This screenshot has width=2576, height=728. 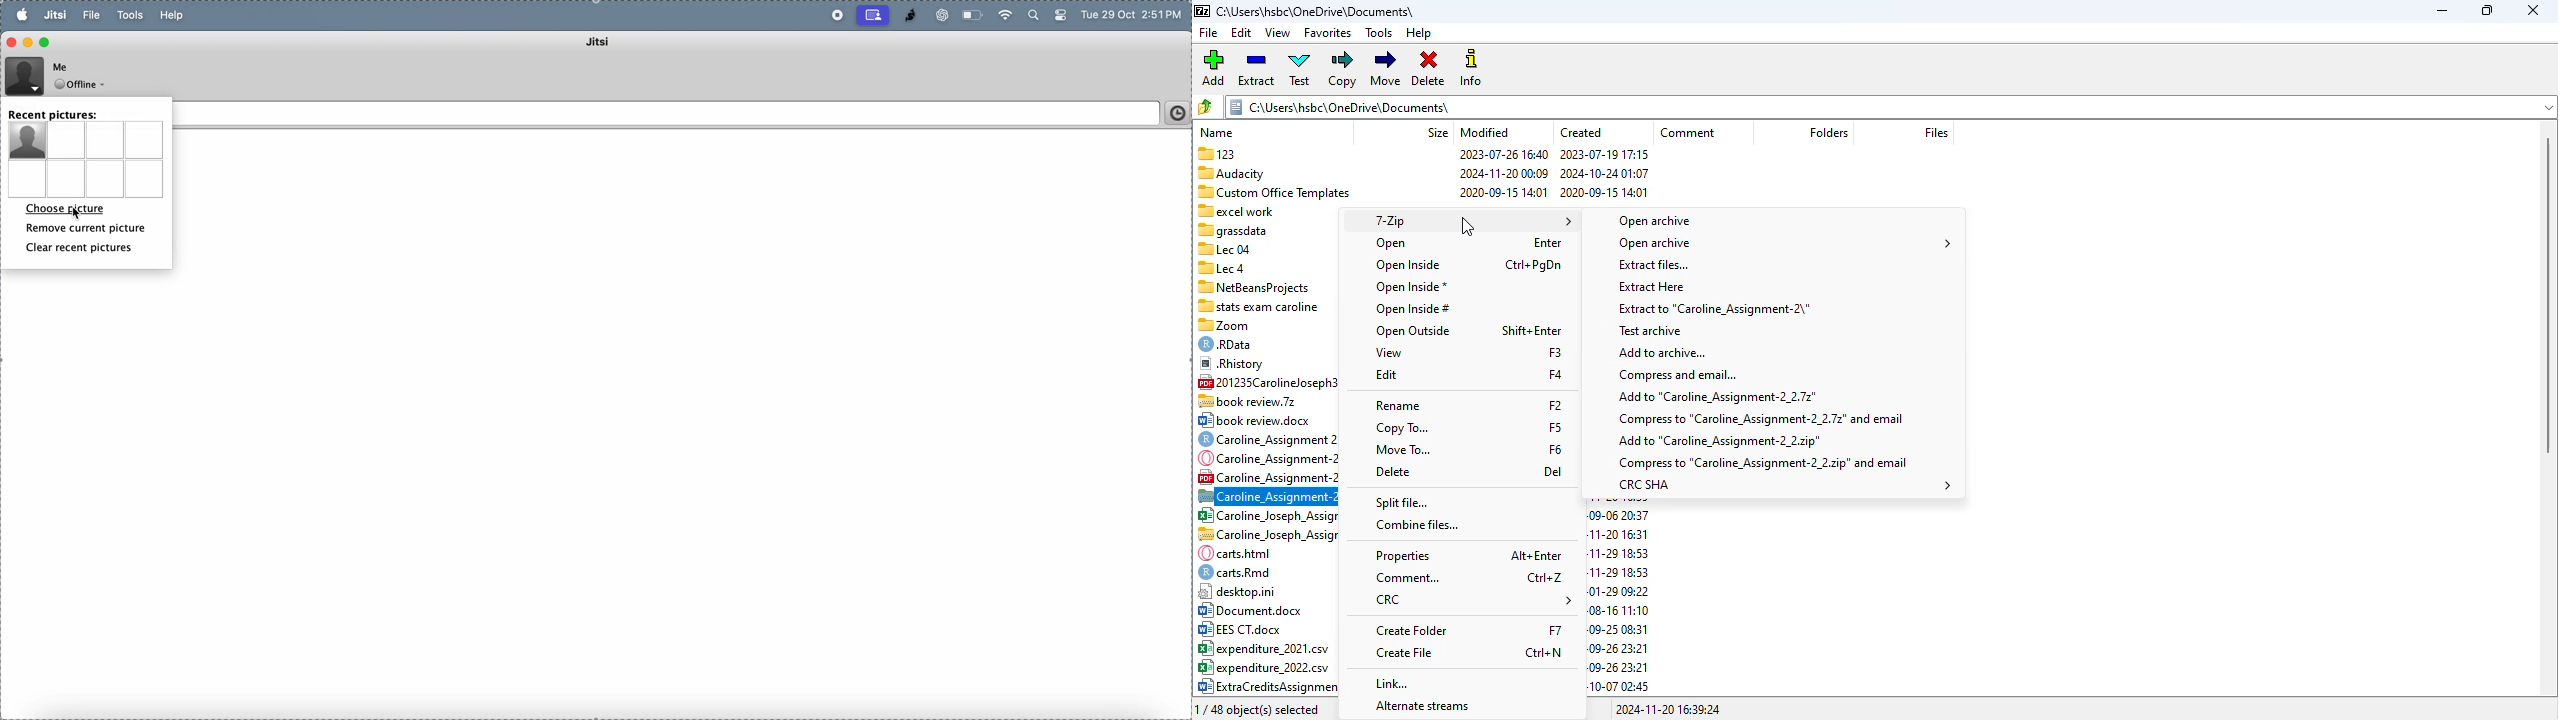 I want to click on shortcut for move to, so click(x=1556, y=448).